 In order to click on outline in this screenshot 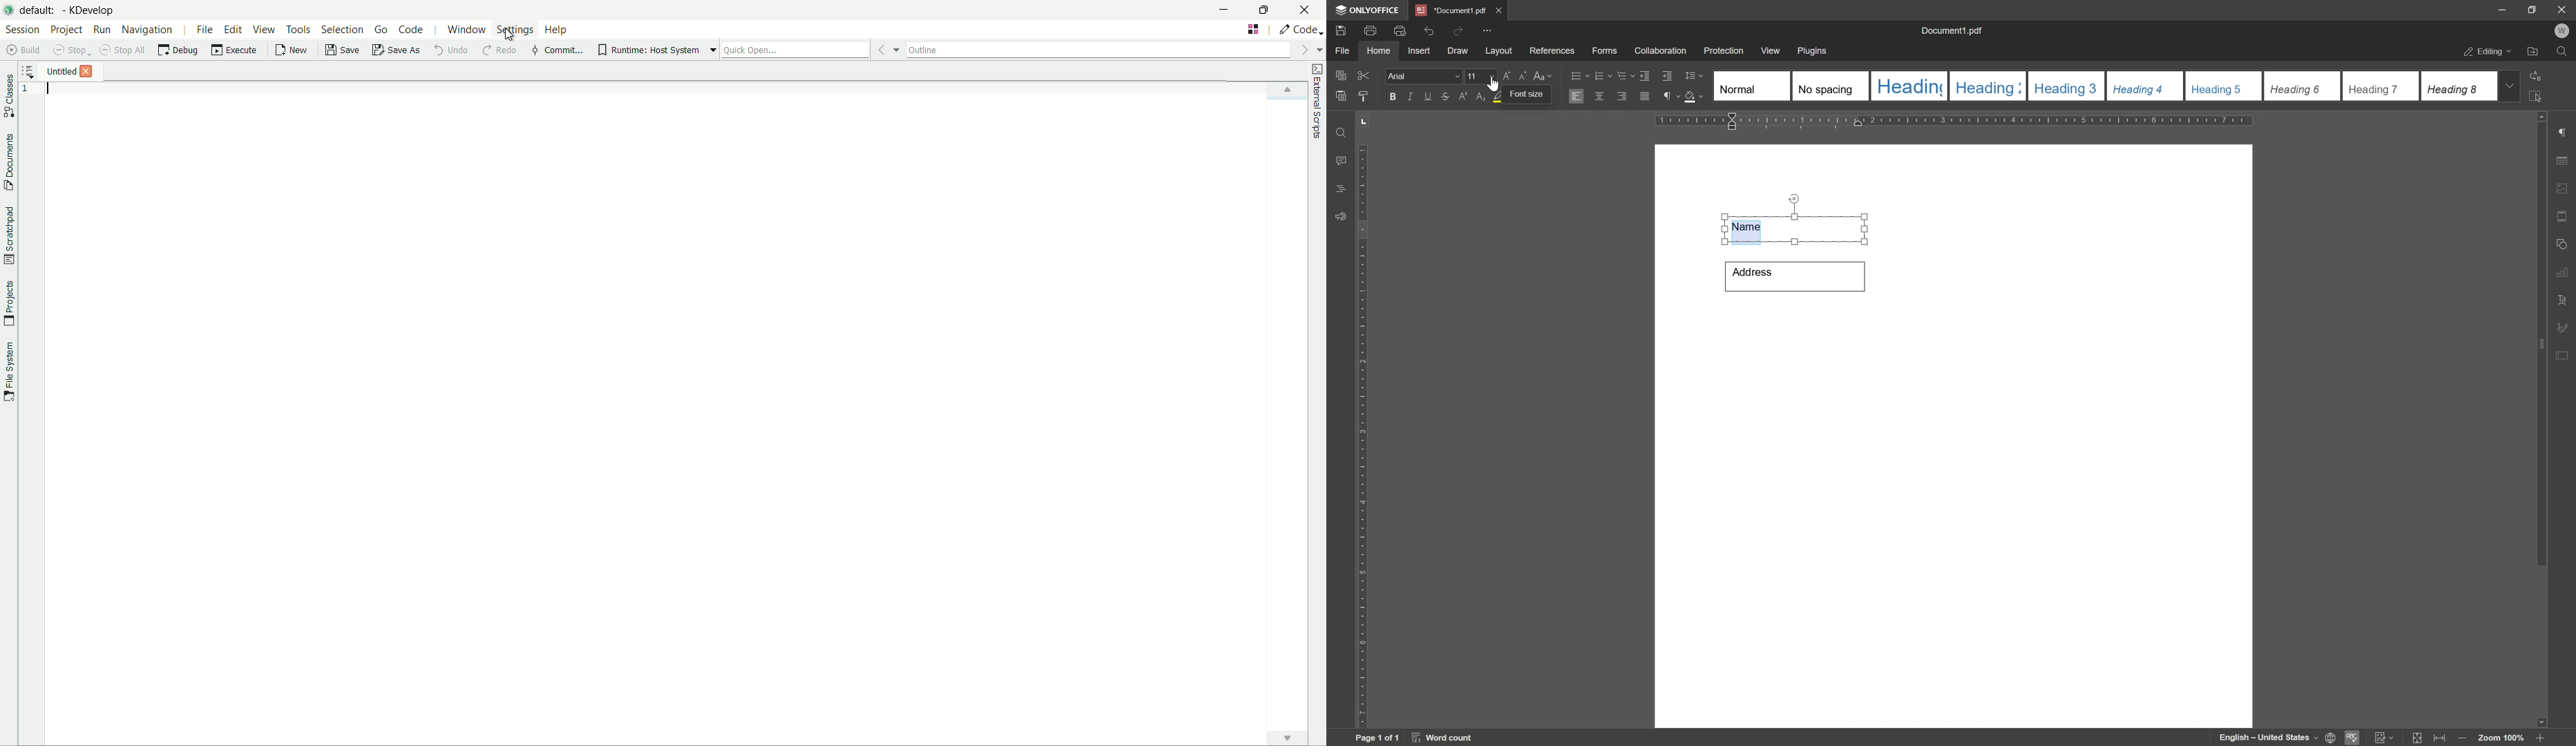, I will do `click(1097, 52)`.